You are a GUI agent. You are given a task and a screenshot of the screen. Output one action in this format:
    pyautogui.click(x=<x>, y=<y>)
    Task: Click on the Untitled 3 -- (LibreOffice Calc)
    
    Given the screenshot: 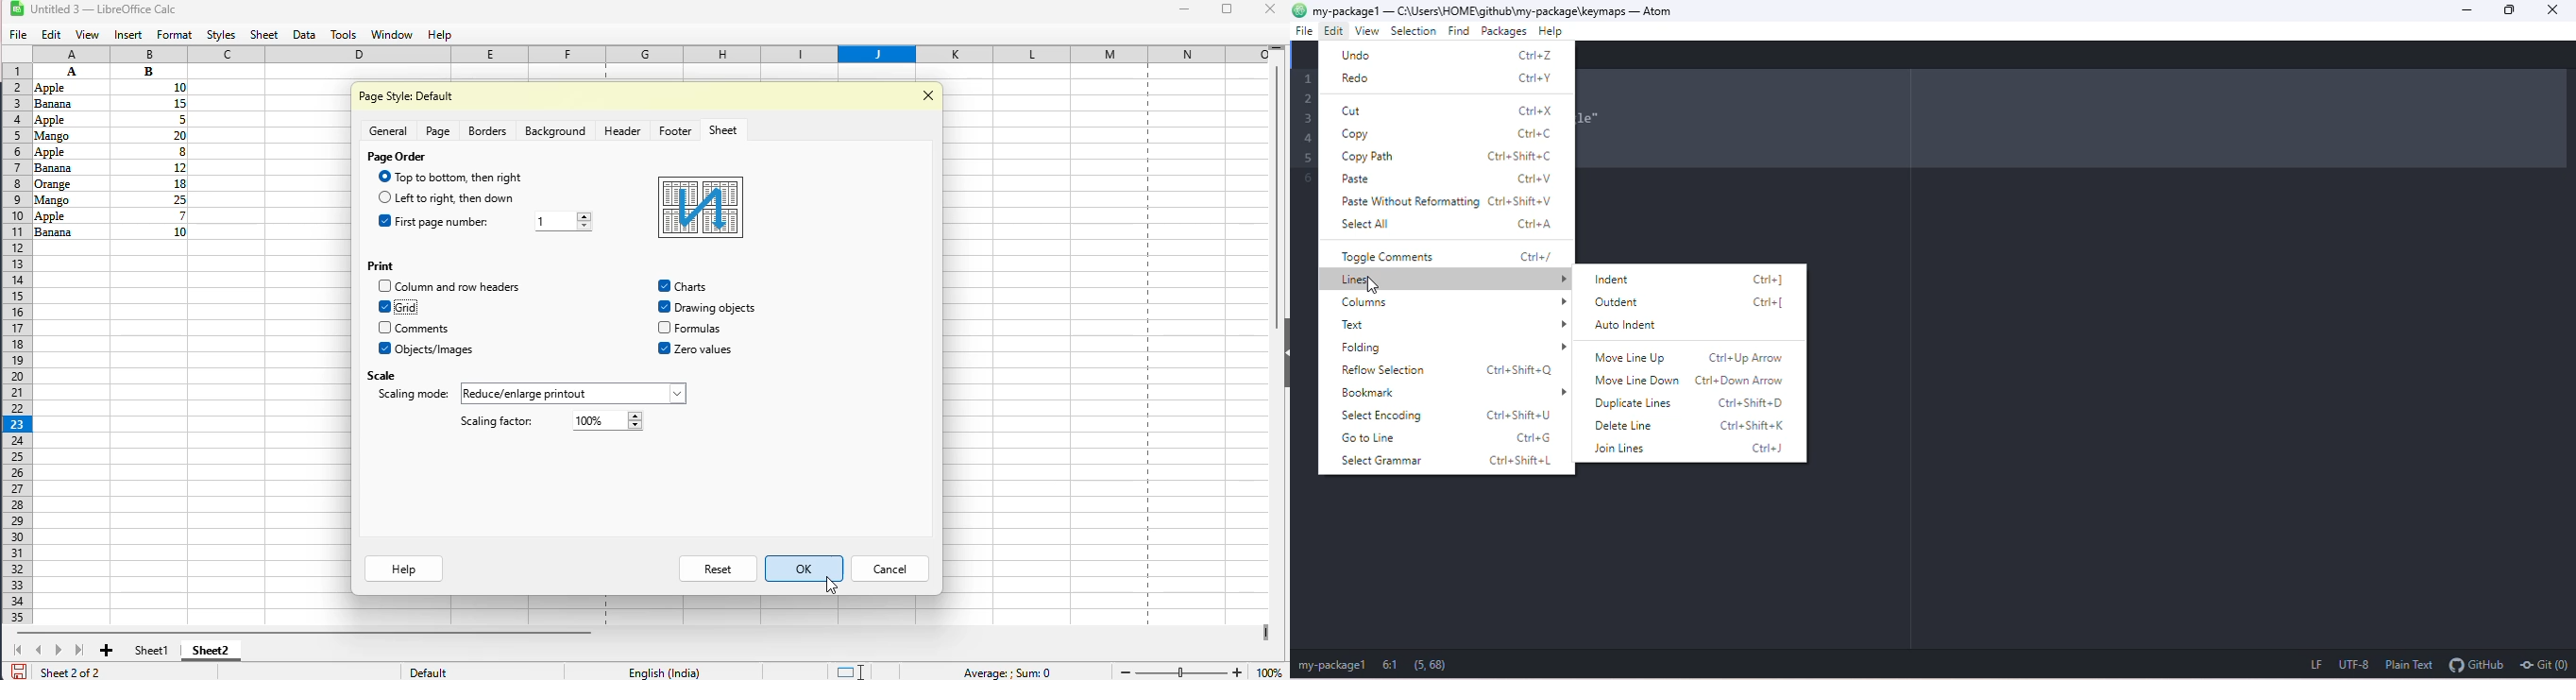 What is the action you would take?
    pyautogui.click(x=108, y=10)
    